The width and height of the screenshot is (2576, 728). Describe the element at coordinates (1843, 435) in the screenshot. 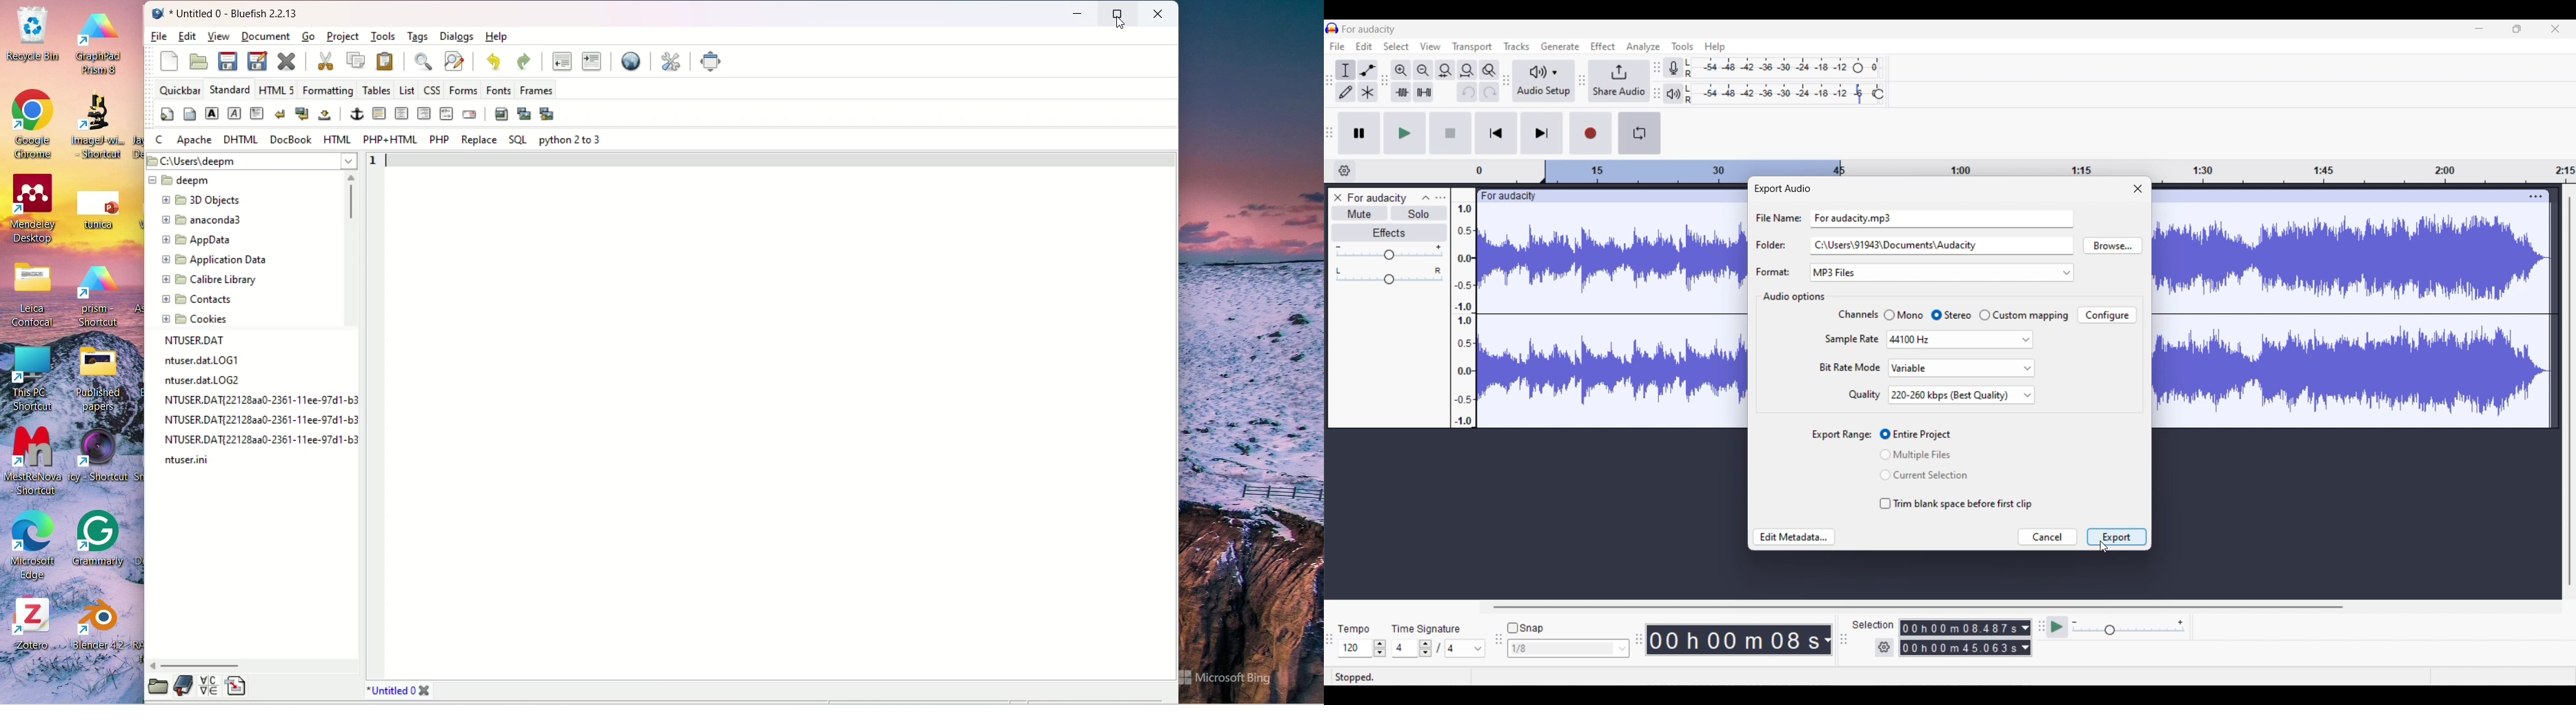

I see `Indicates toggle settings for export range` at that location.